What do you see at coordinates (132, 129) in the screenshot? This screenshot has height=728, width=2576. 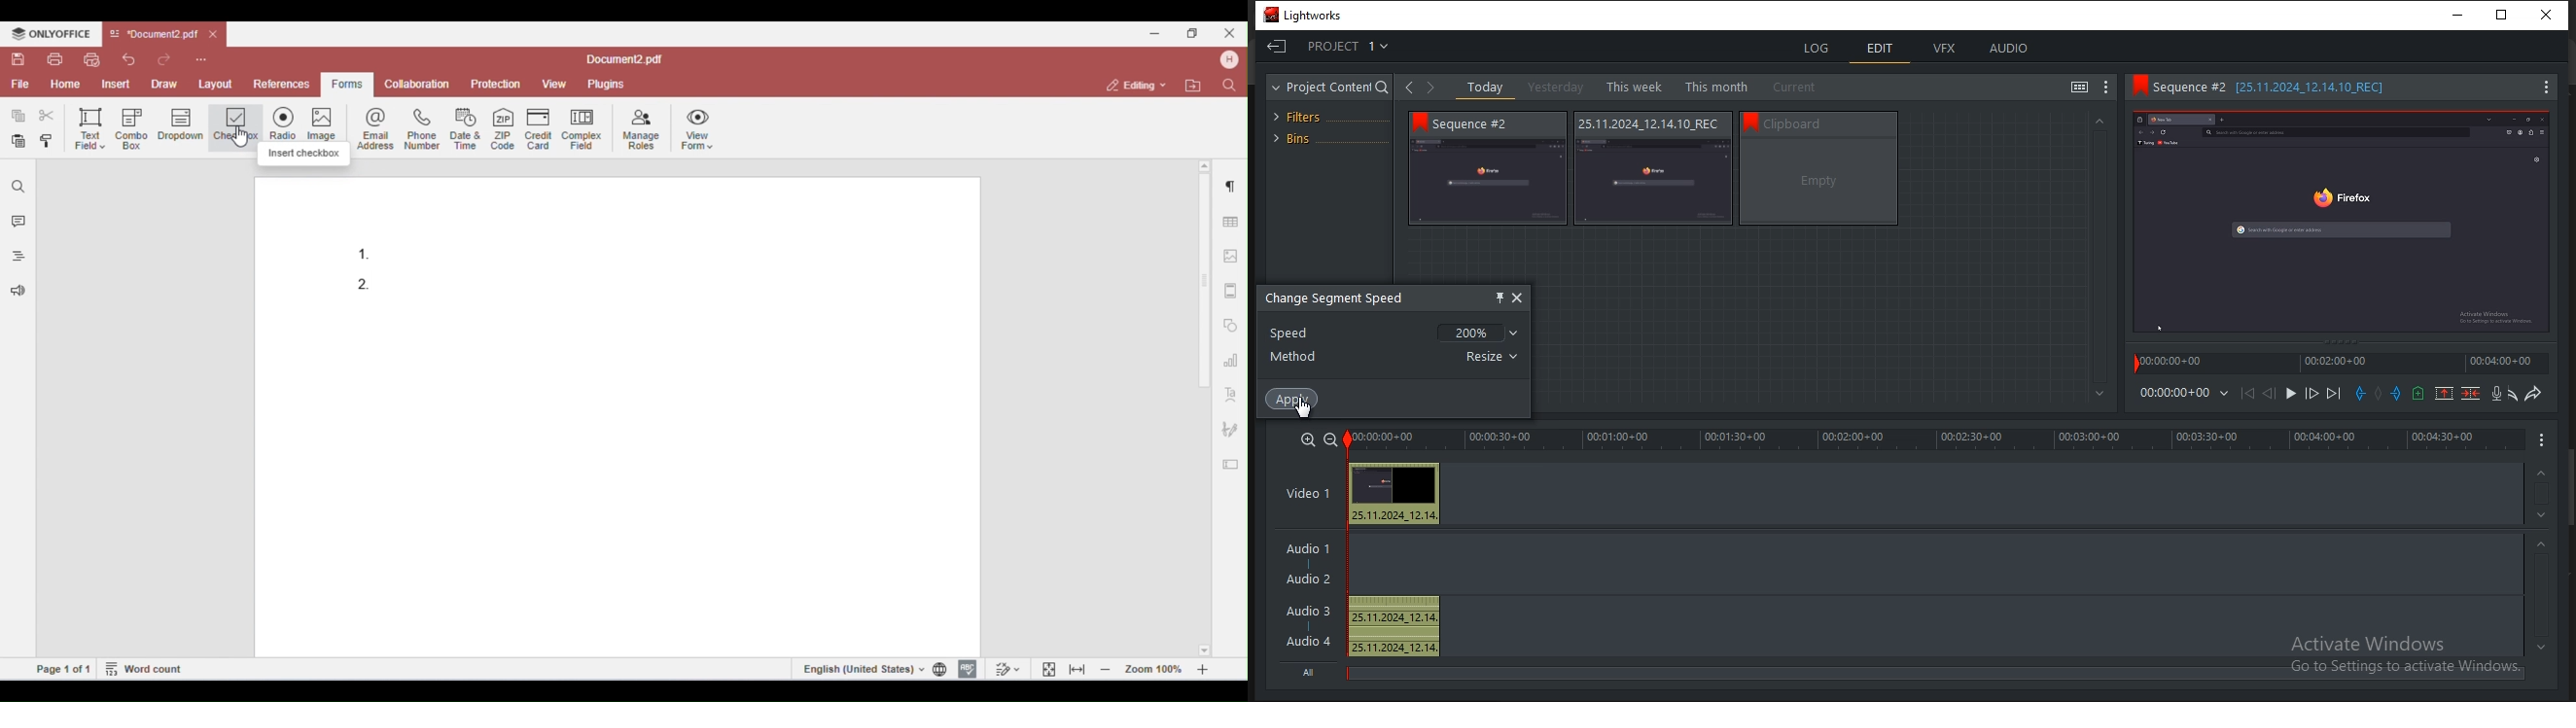 I see `combo box` at bounding box center [132, 129].